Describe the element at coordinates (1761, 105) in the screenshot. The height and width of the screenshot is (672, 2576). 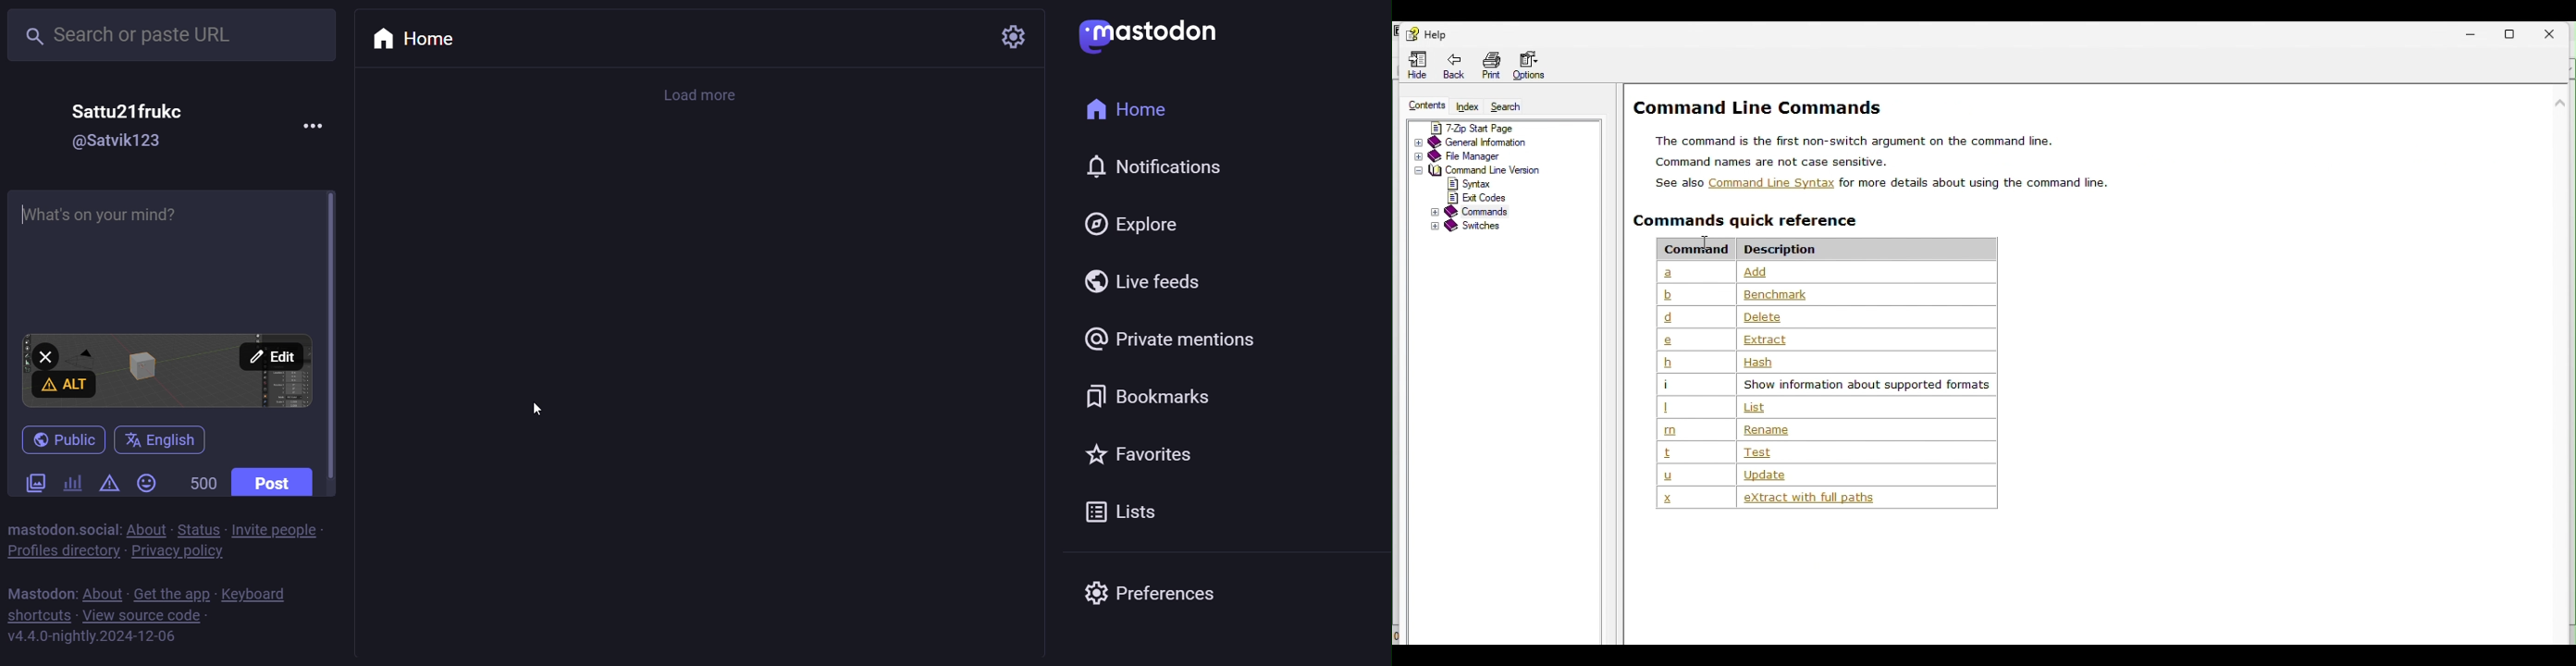
I see `command line commands` at that location.